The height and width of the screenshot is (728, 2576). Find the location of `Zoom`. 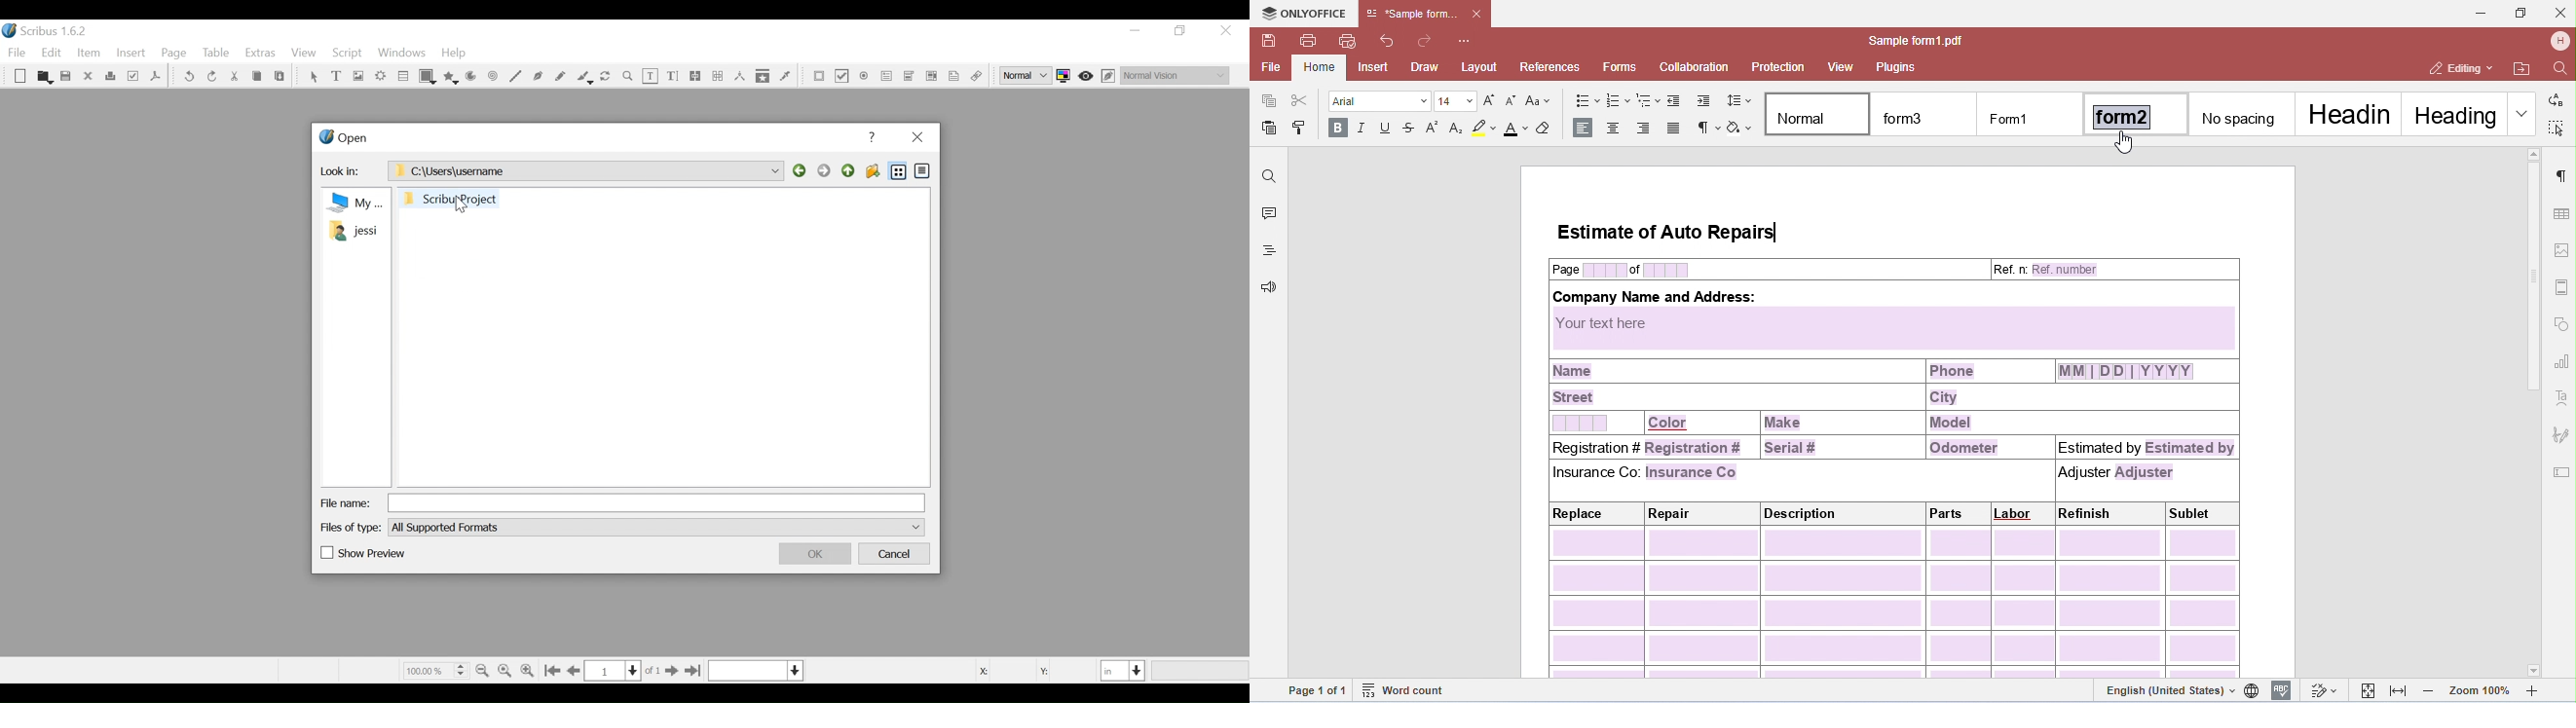

Zoom is located at coordinates (628, 77).